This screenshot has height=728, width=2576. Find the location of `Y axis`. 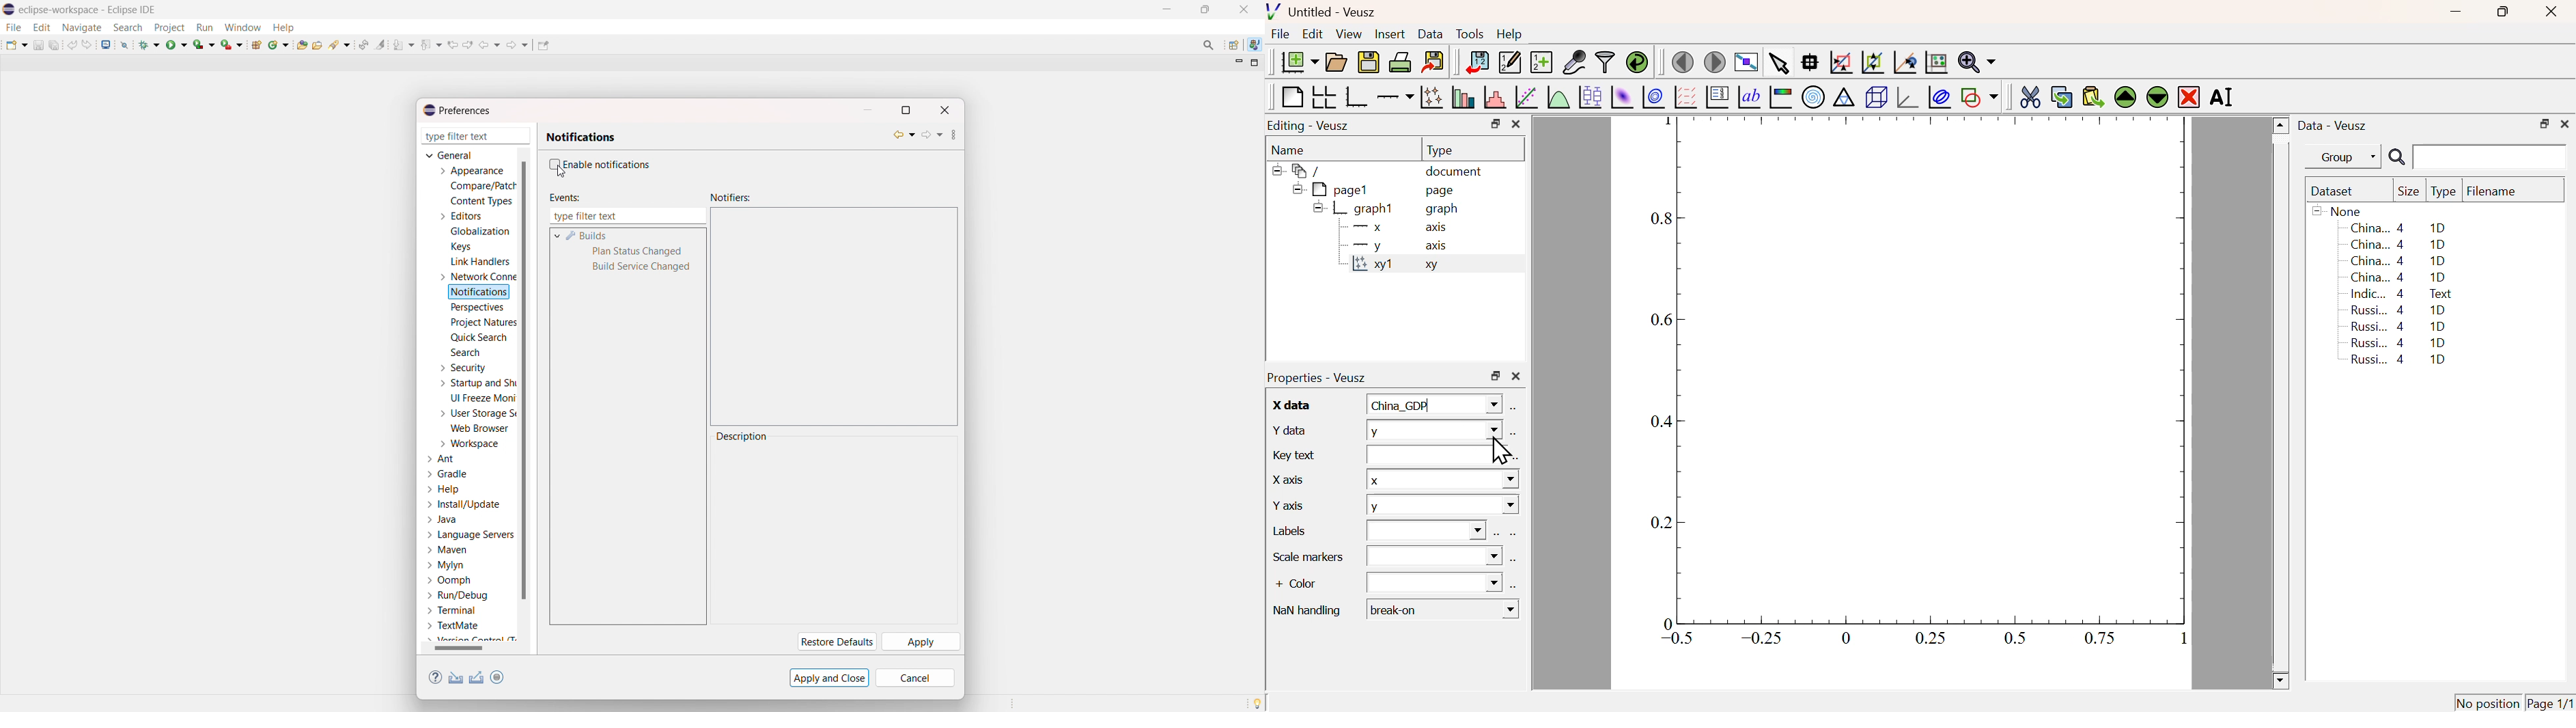

Y axis is located at coordinates (1291, 503).